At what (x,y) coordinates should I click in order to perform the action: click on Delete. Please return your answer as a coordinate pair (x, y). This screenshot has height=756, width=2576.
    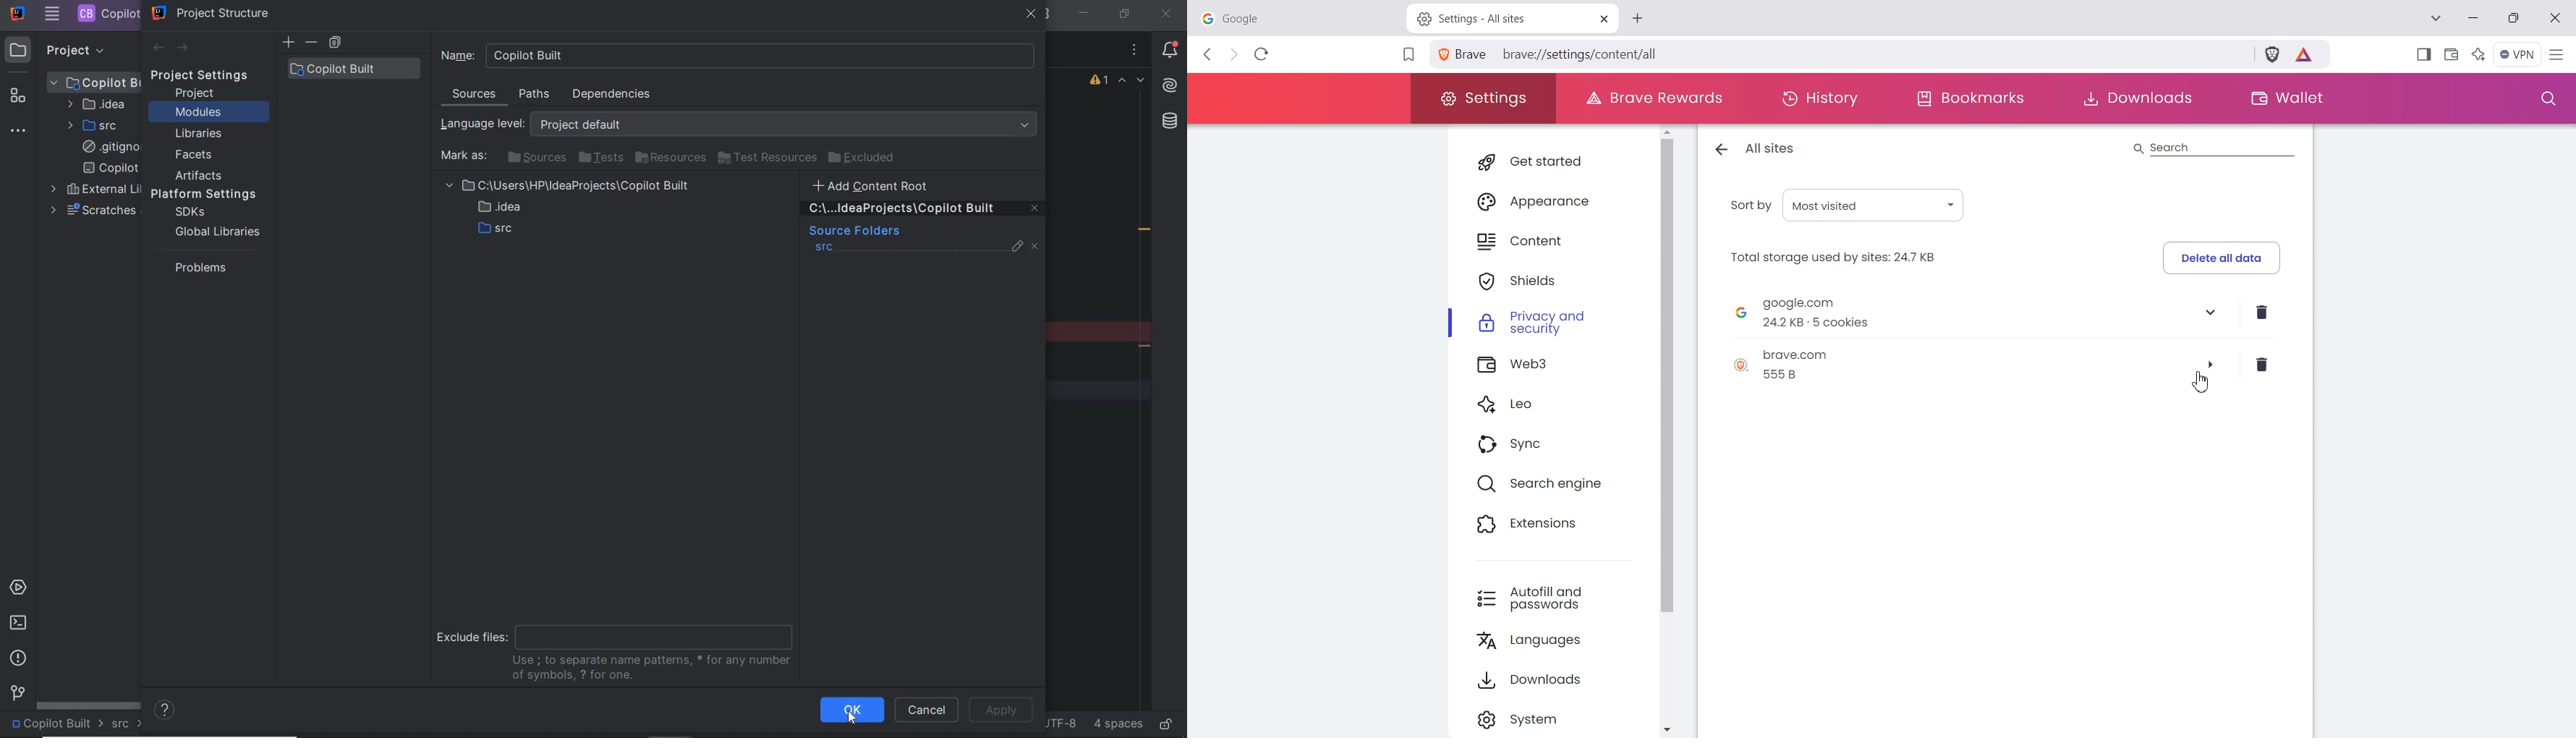
    Looking at the image, I should click on (2262, 314).